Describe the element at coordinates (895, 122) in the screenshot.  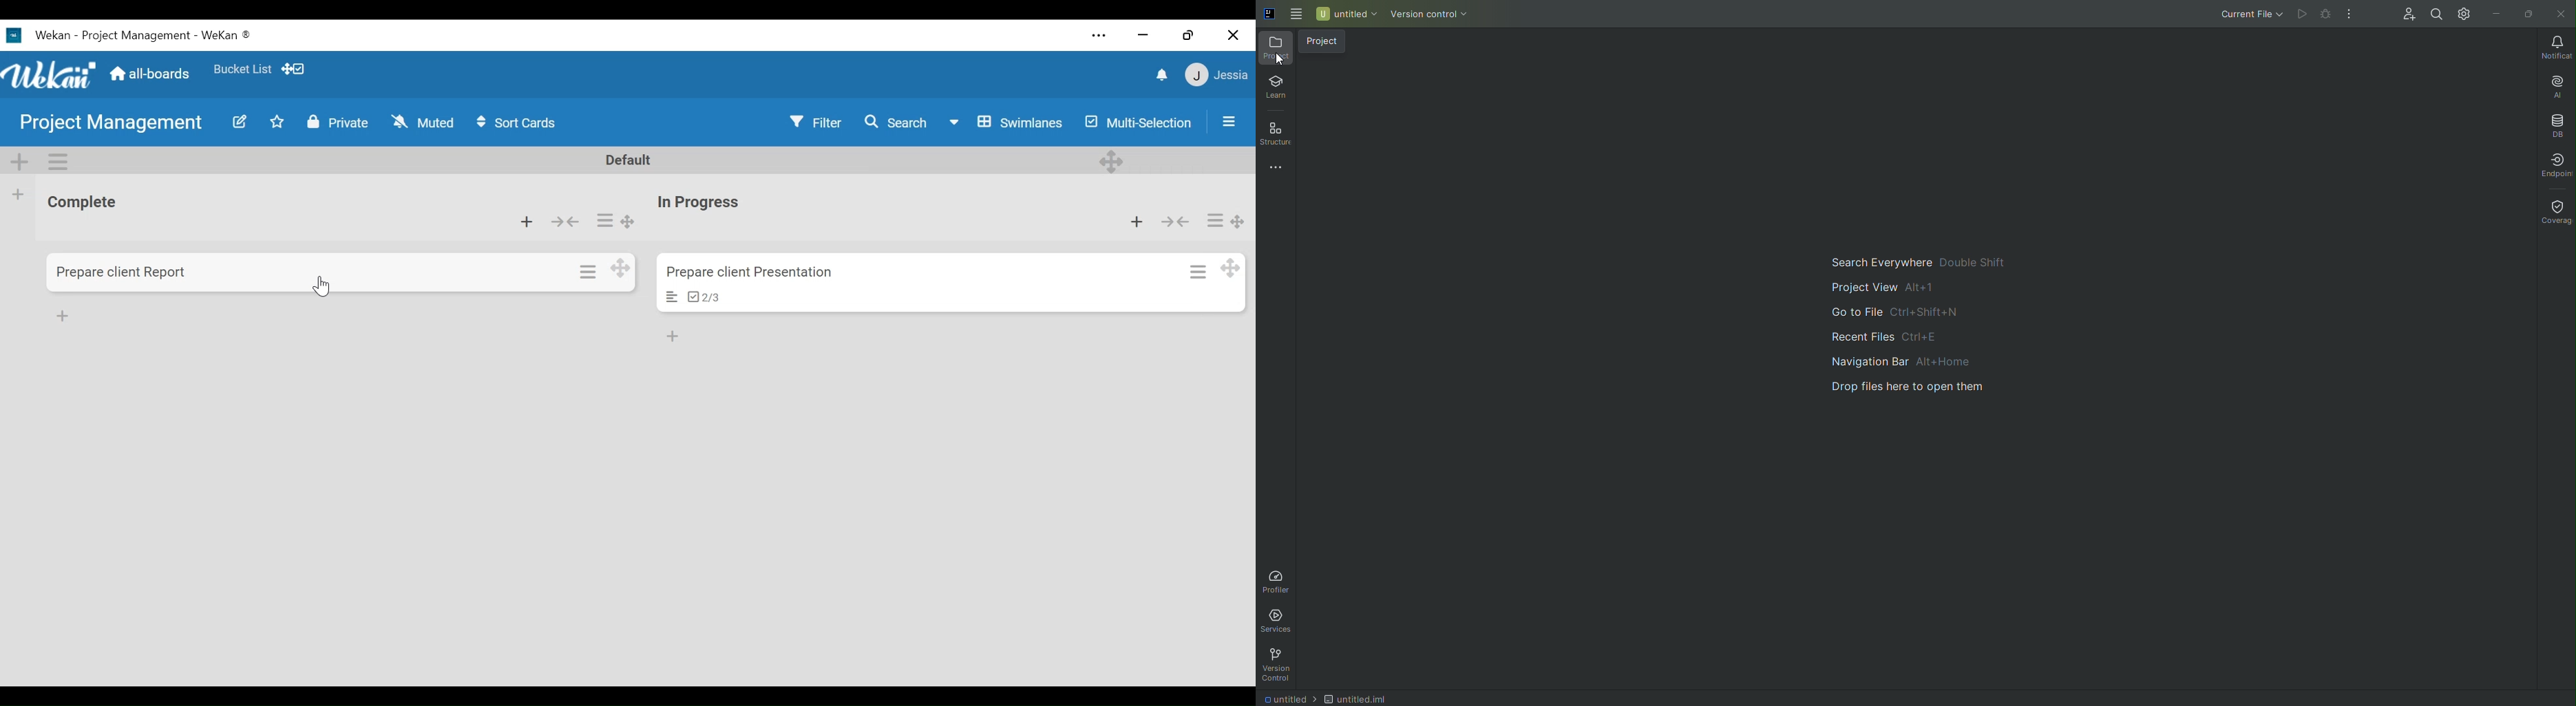
I see `Search` at that location.